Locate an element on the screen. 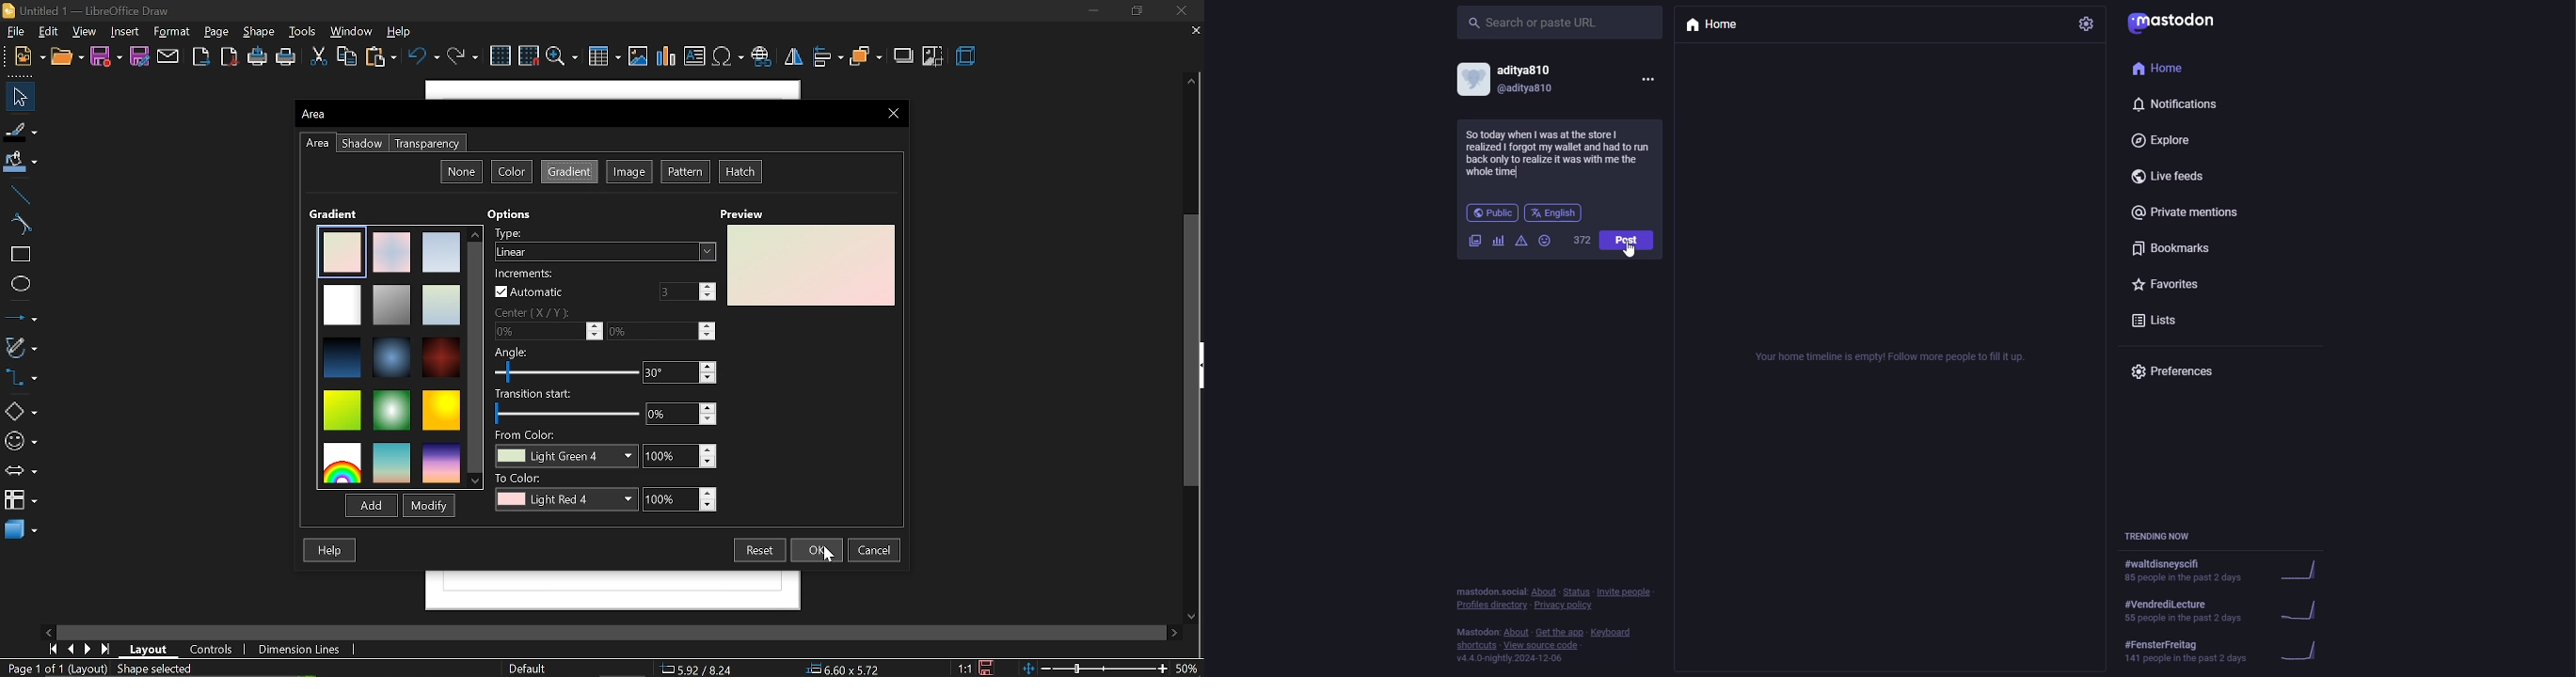 Image resolution: width=2576 pixels, height=700 pixels. Type is located at coordinates (603, 243).